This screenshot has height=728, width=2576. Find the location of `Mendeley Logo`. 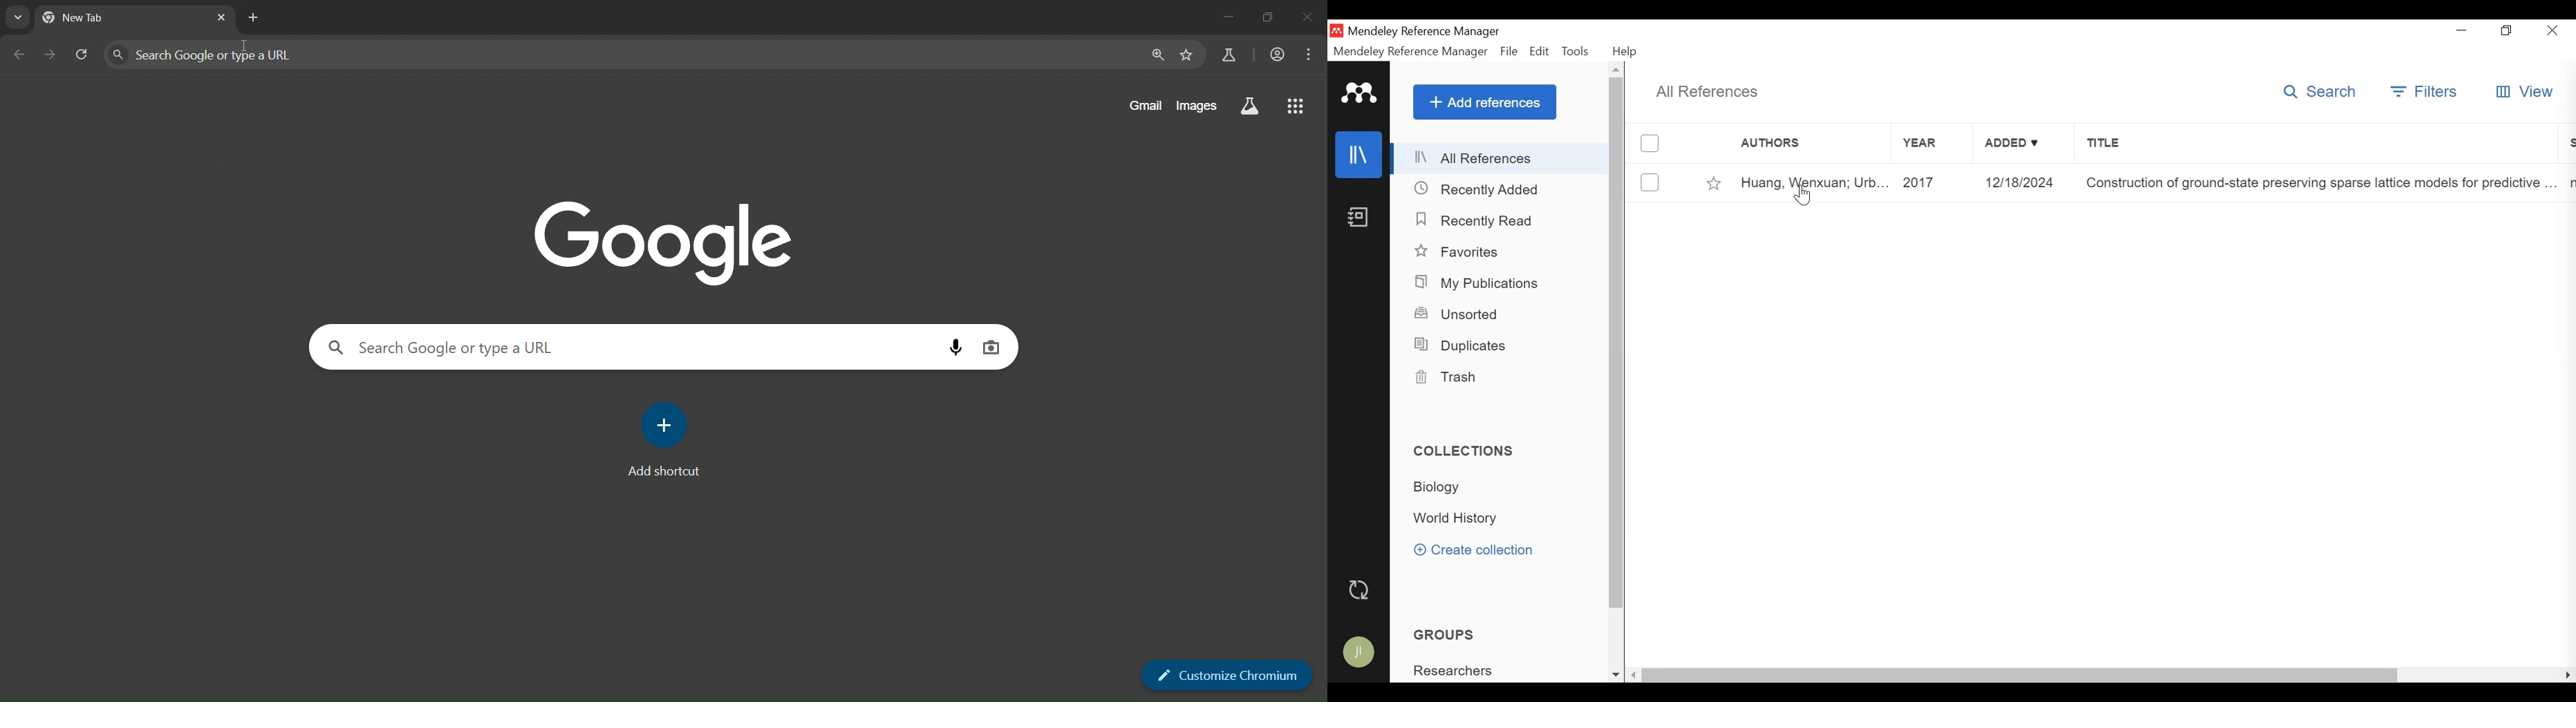

Mendeley Logo is located at coordinates (1360, 93).